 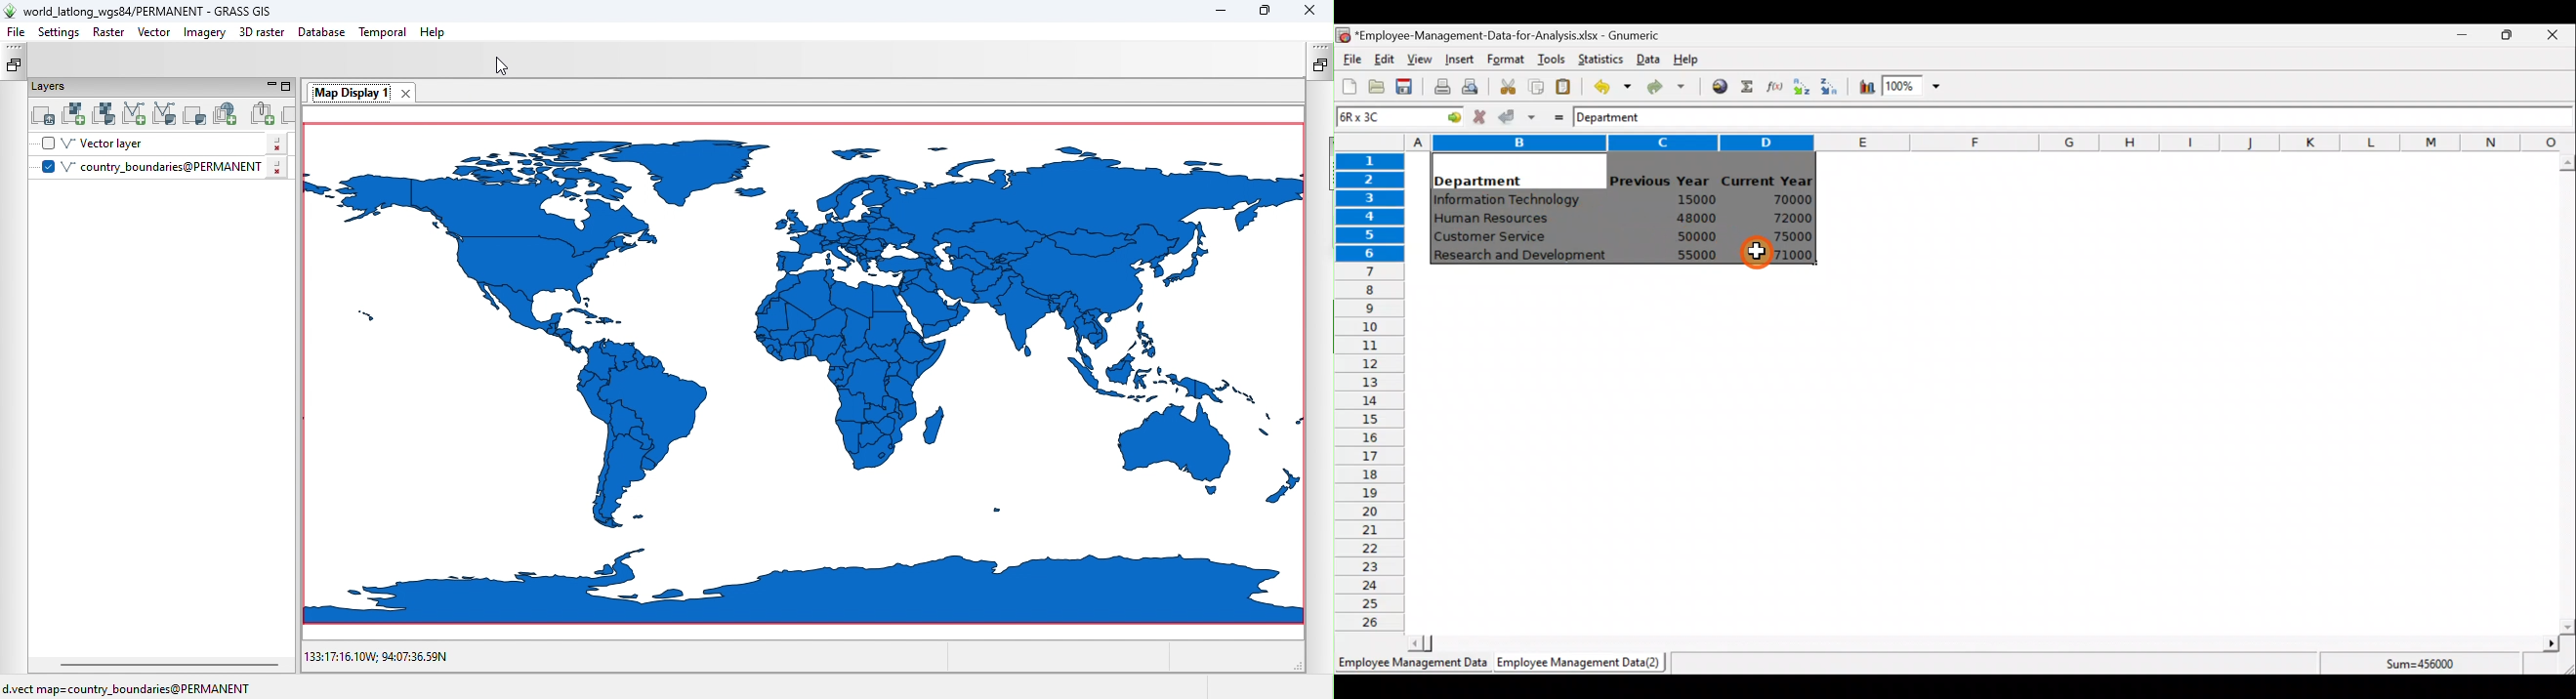 I want to click on Human Resources, so click(x=1498, y=219).